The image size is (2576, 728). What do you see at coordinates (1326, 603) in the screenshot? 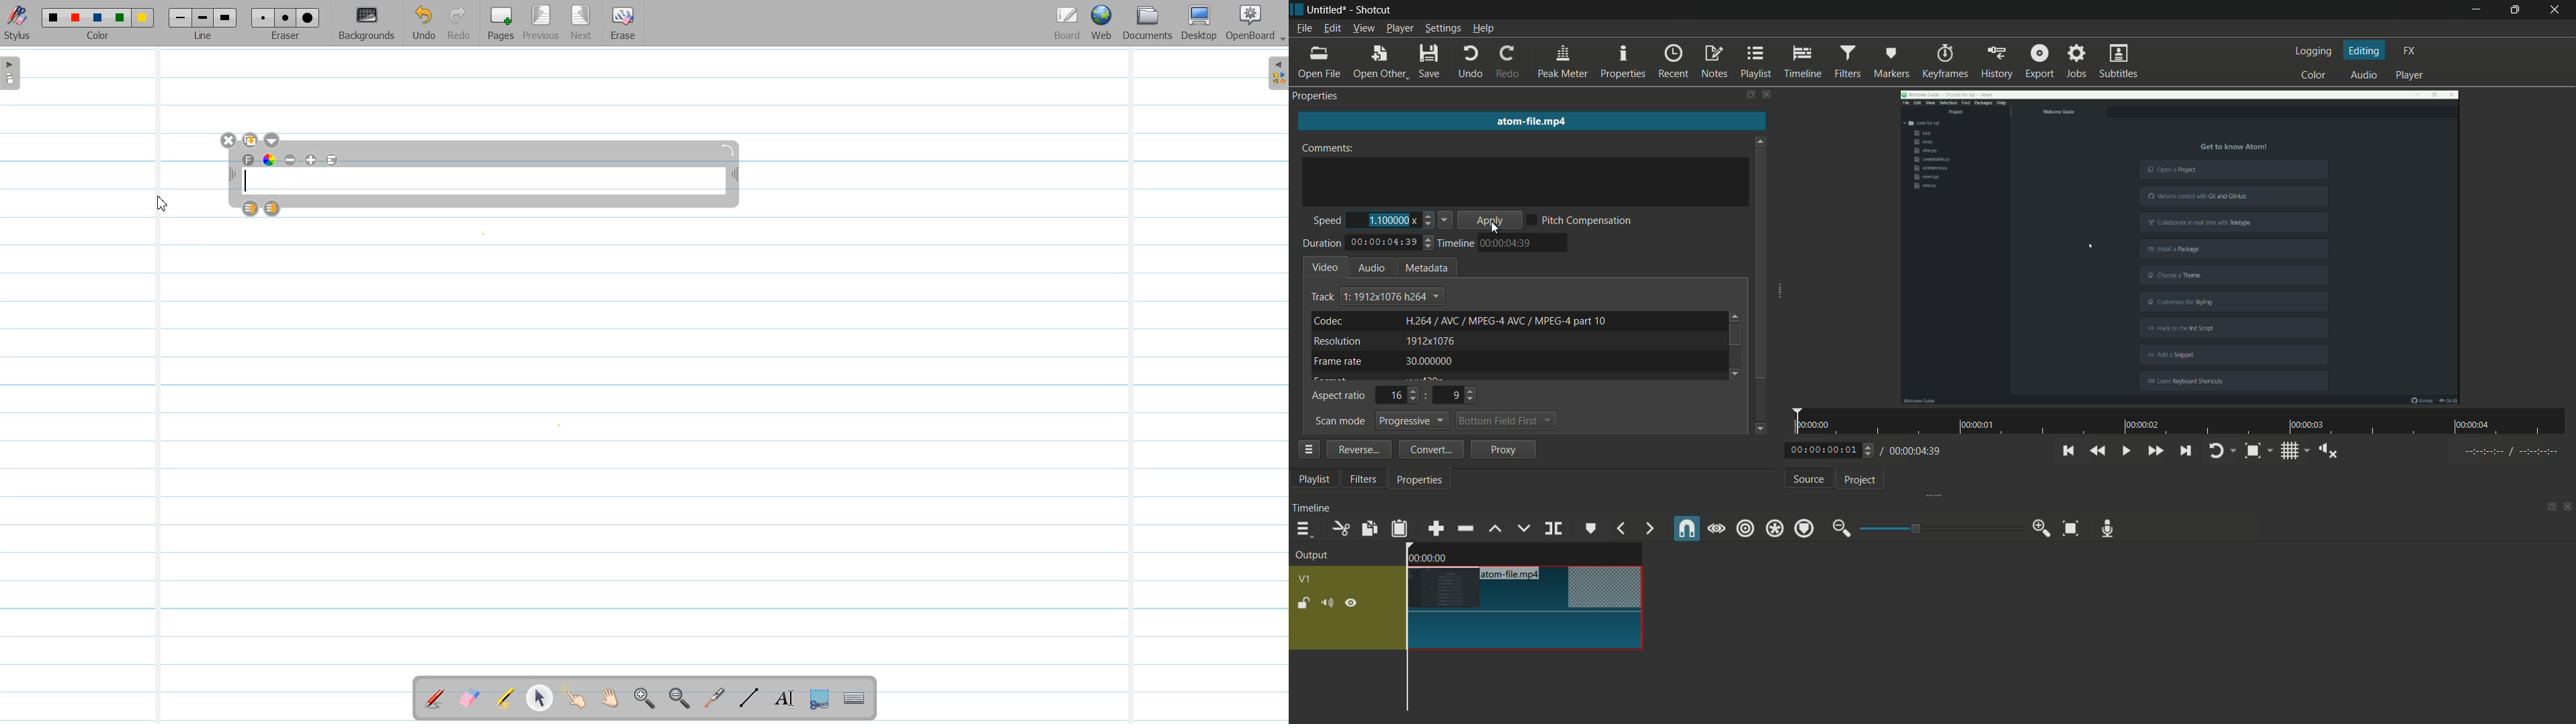
I see `mute` at bounding box center [1326, 603].